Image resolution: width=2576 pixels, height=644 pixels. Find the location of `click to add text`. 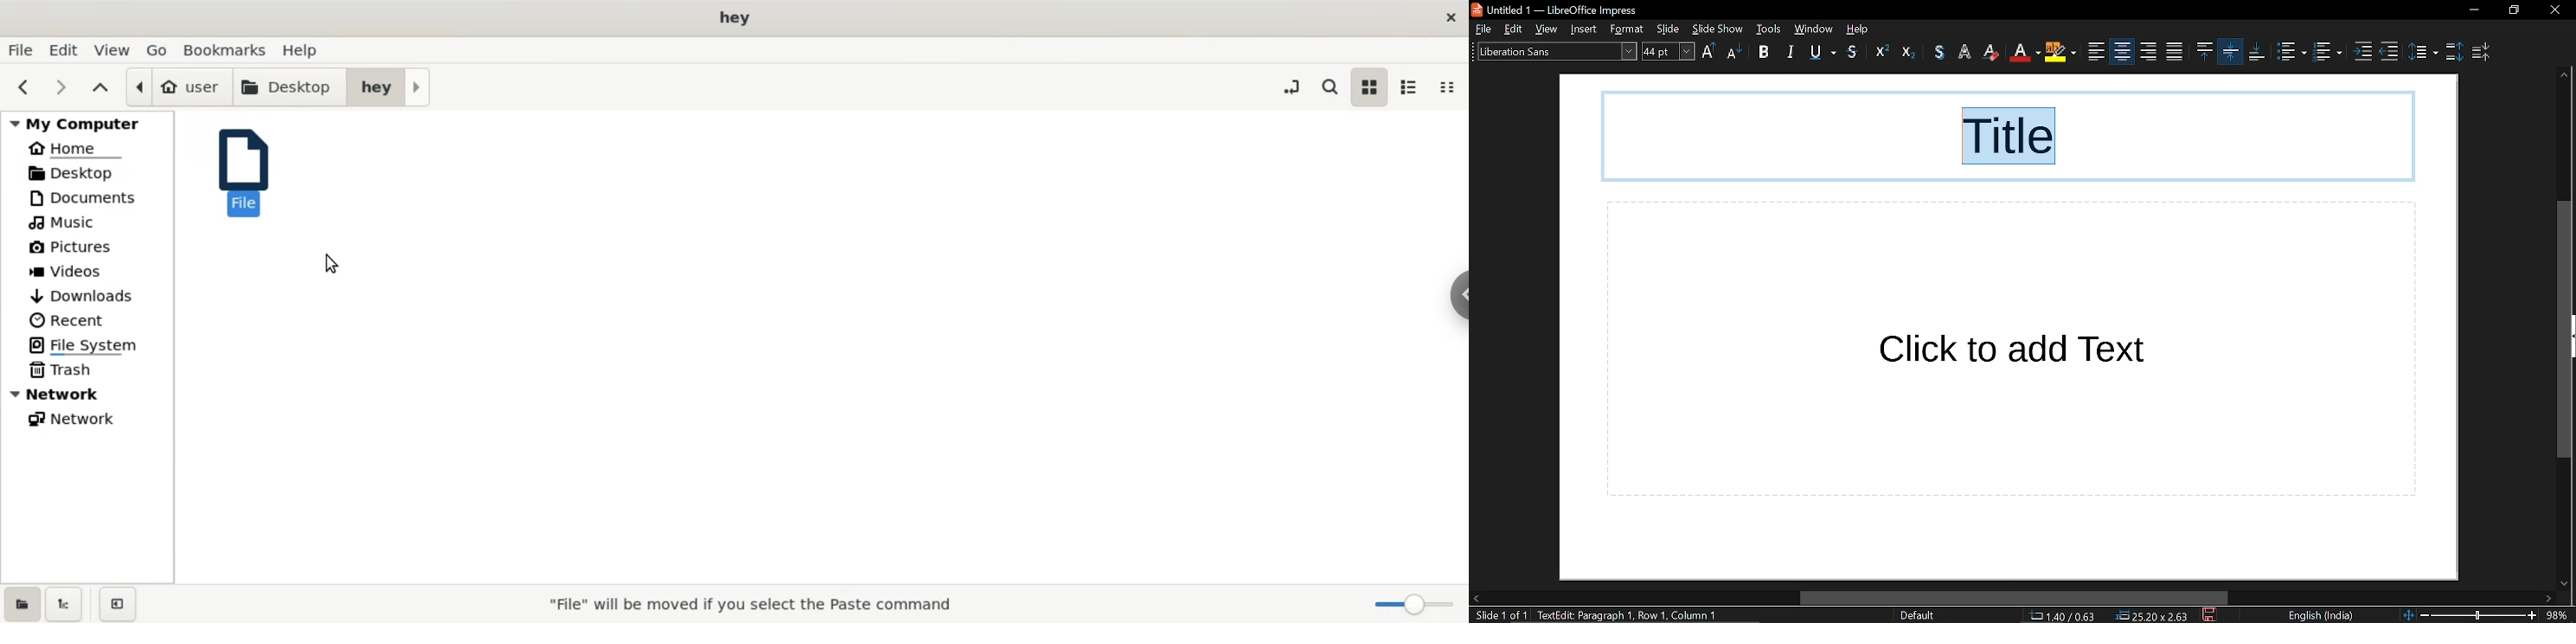

click to add text is located at coordinates (2011, 350).